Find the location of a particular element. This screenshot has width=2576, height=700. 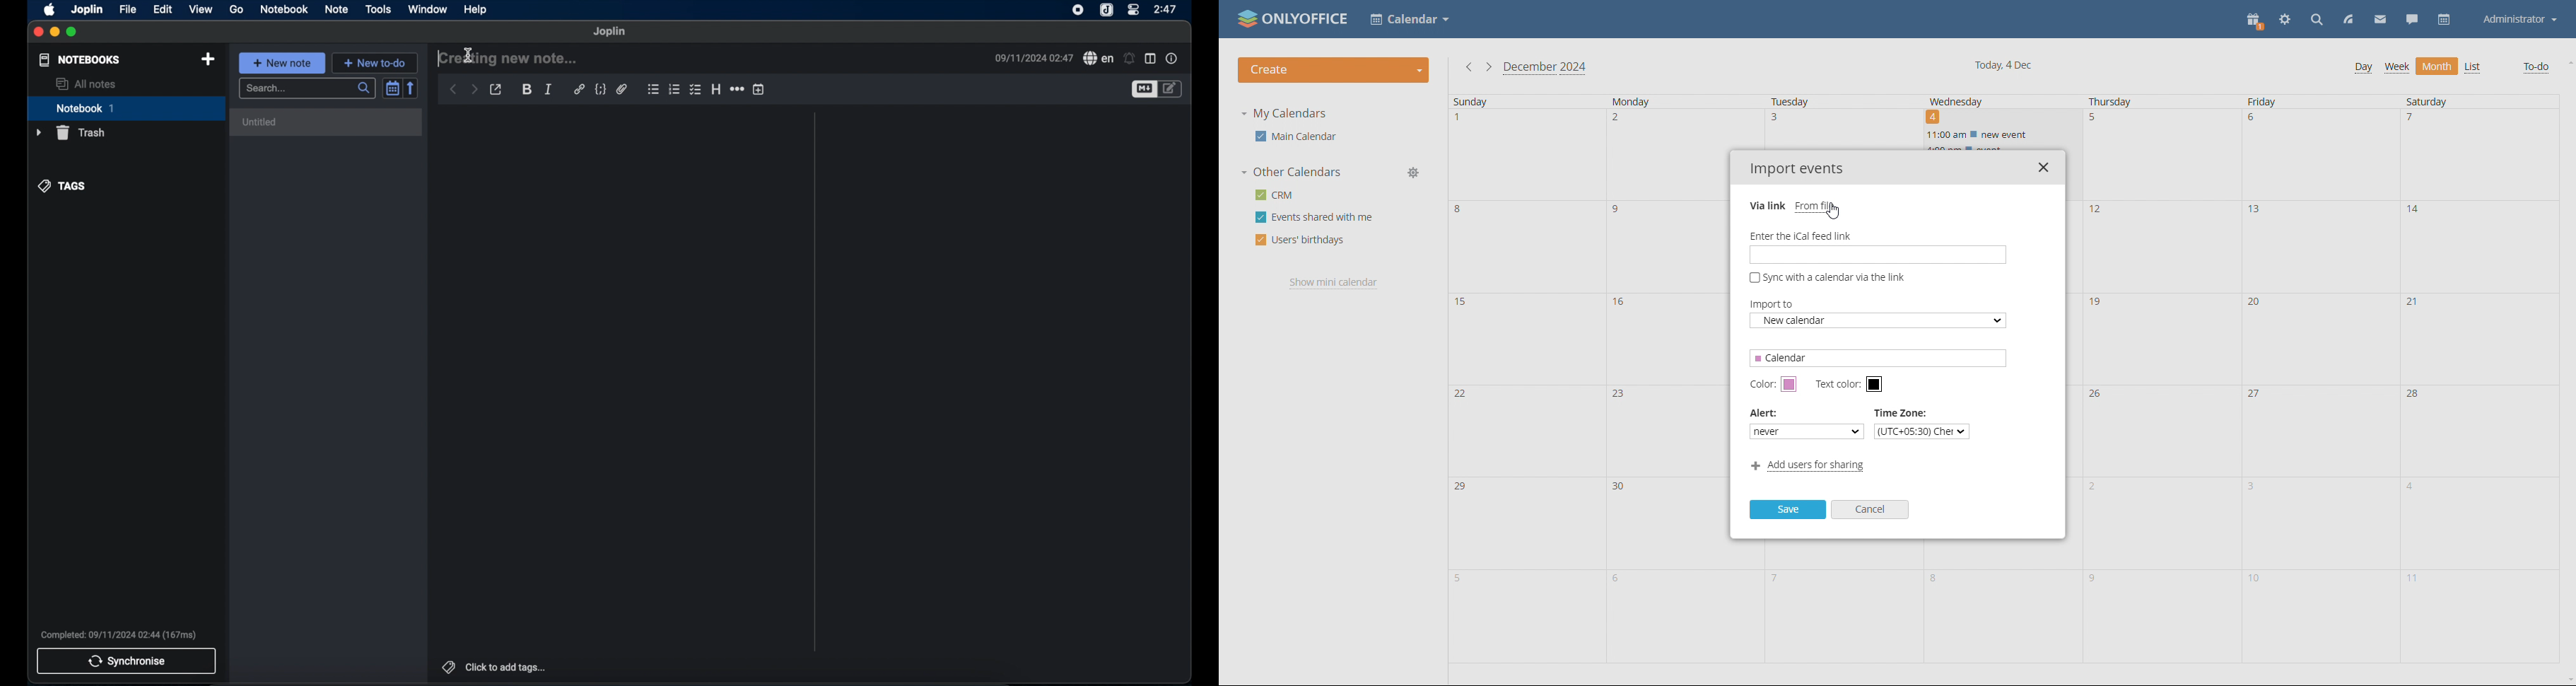

synchronise is located at coordinates (127, 661).